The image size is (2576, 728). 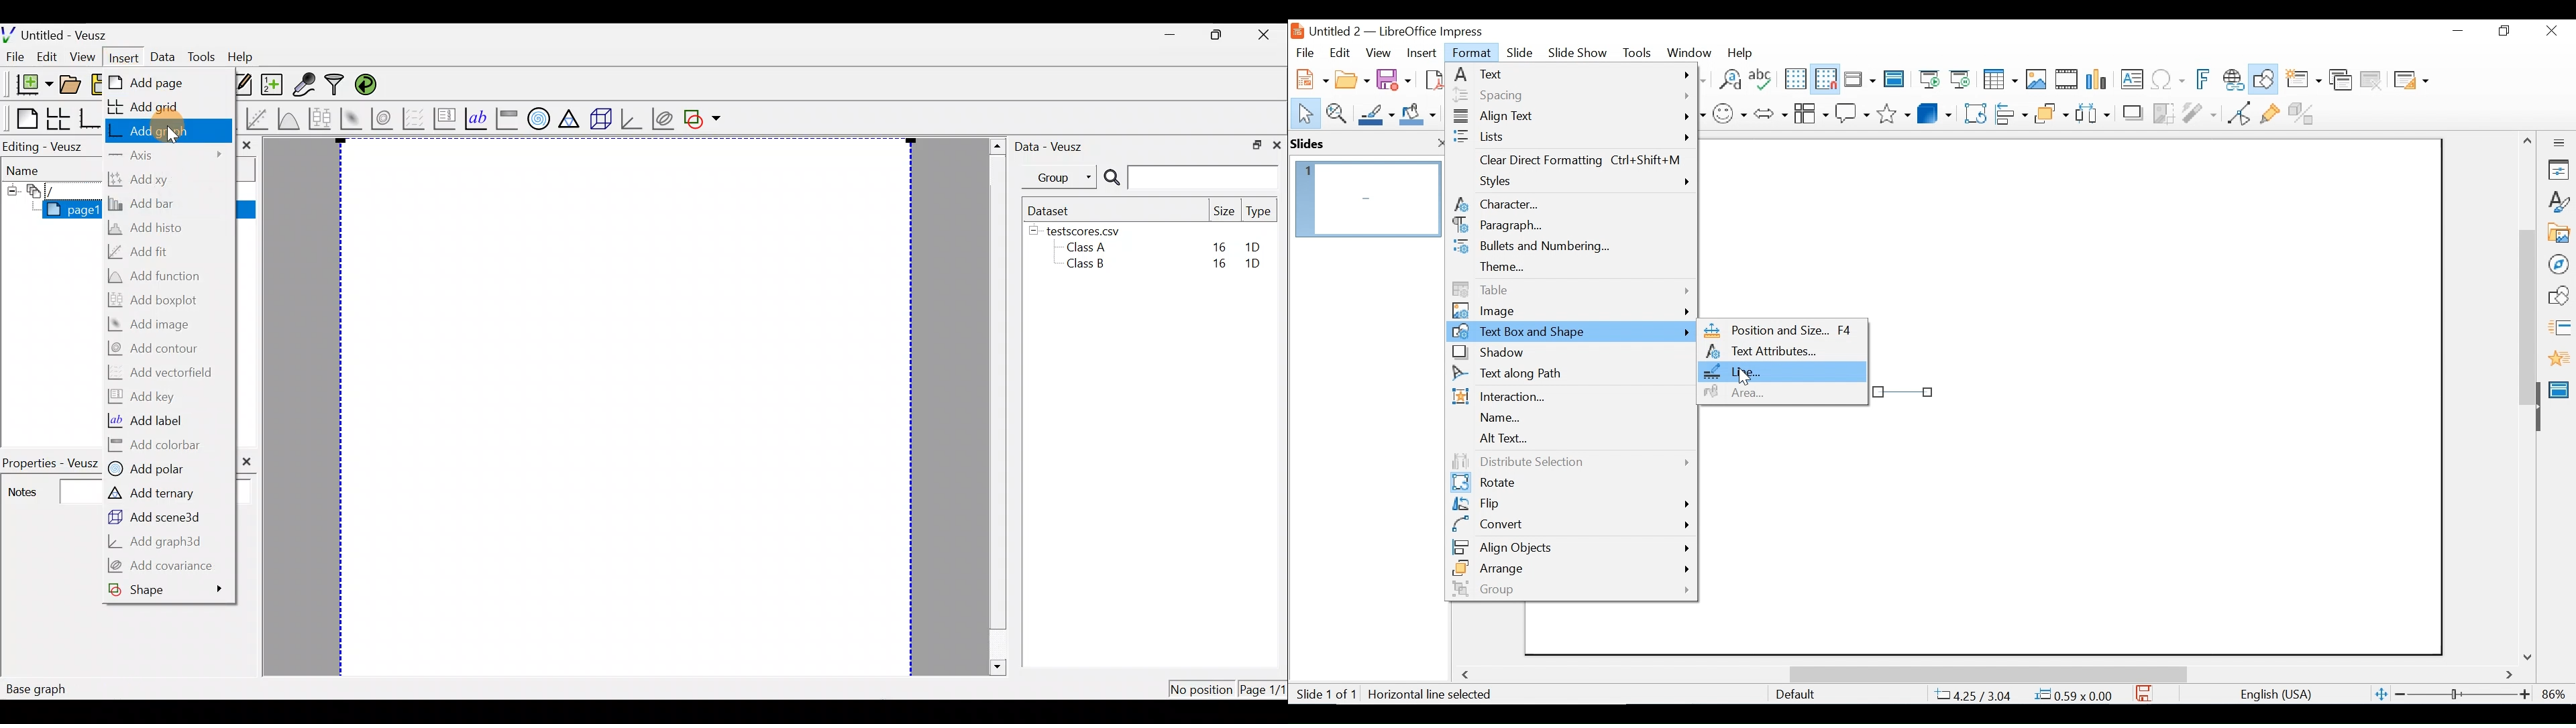 I want to click on Galler, so click(x=2558, y=234).